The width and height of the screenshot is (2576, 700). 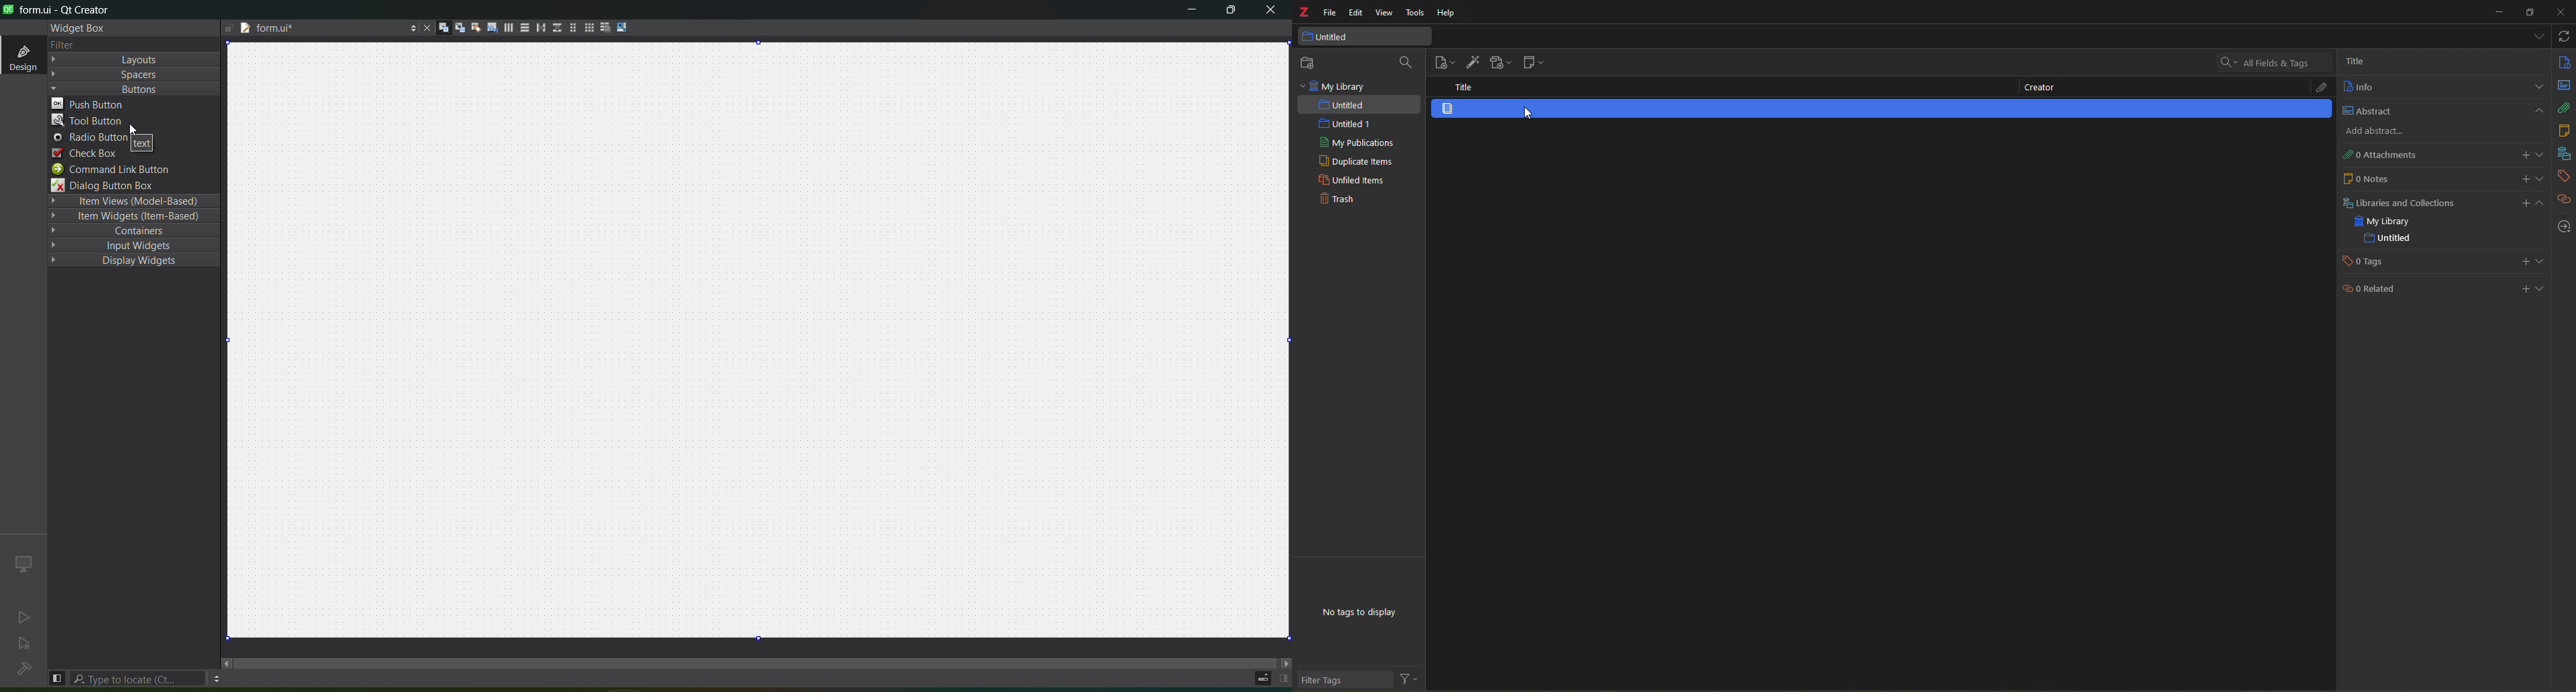 I want to click on creator, so click(x=2038, y=89).